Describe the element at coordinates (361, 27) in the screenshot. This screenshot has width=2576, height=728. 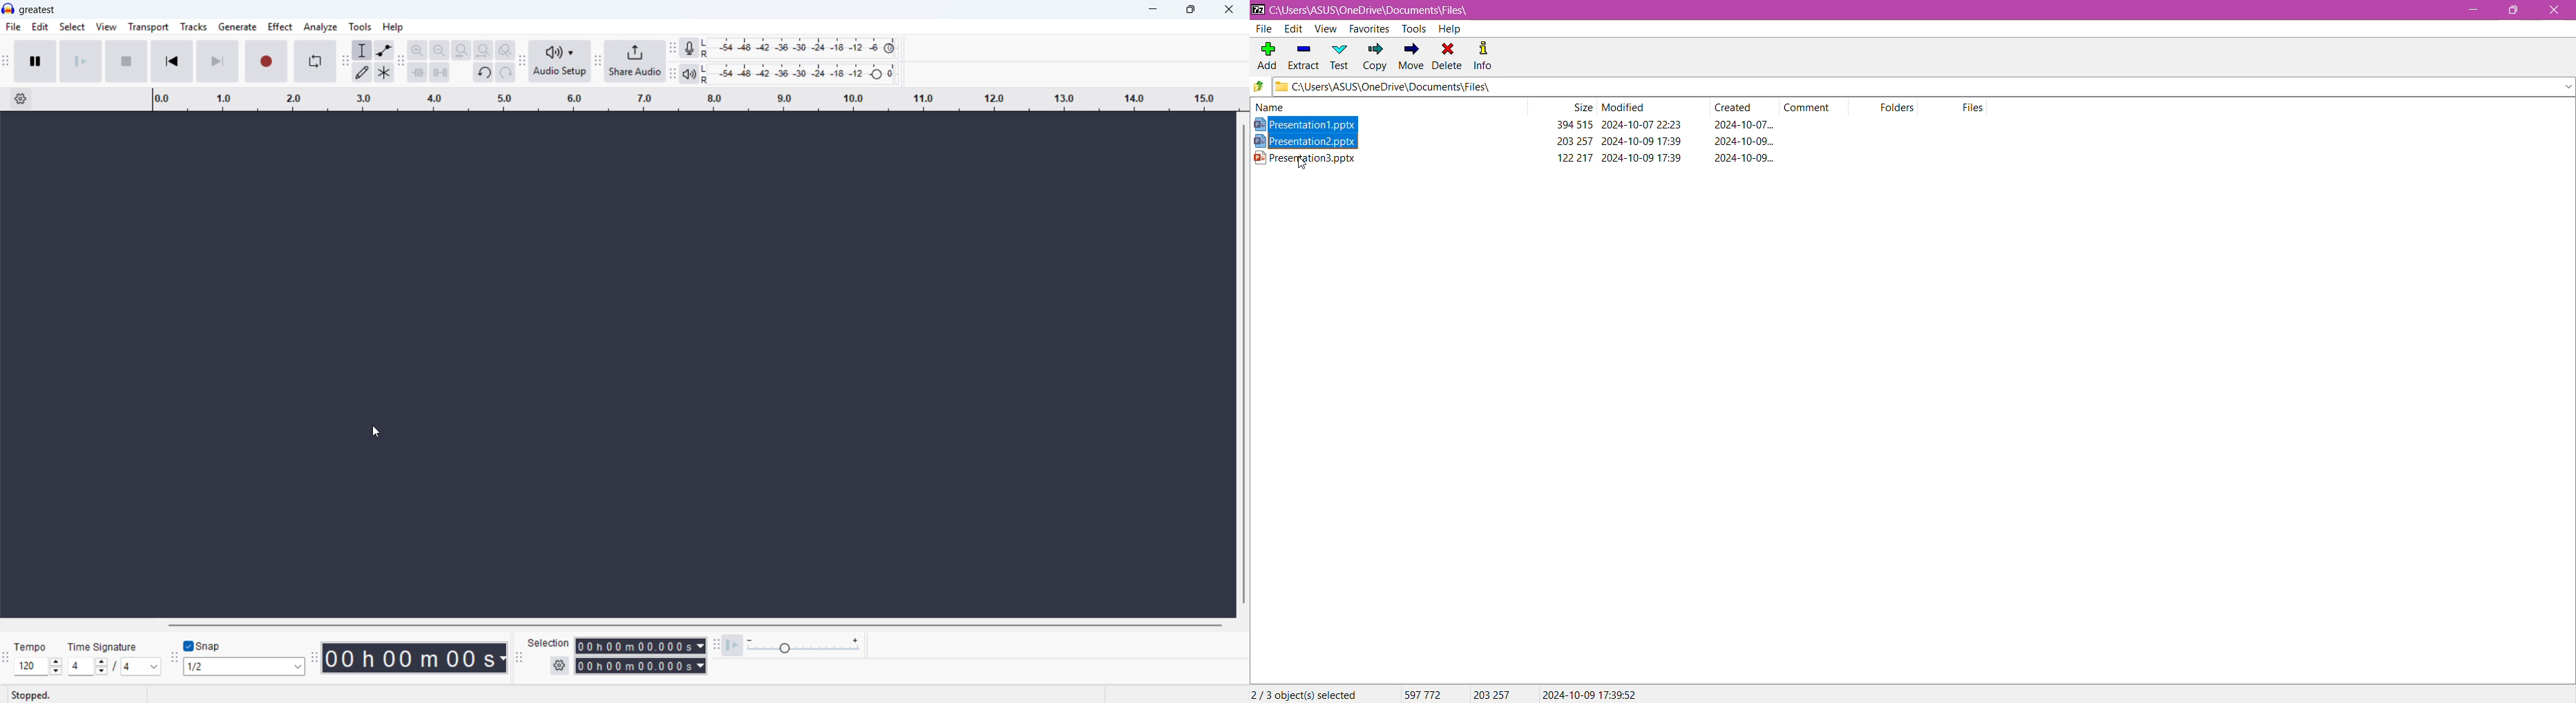
I see `Tools ` at that location.